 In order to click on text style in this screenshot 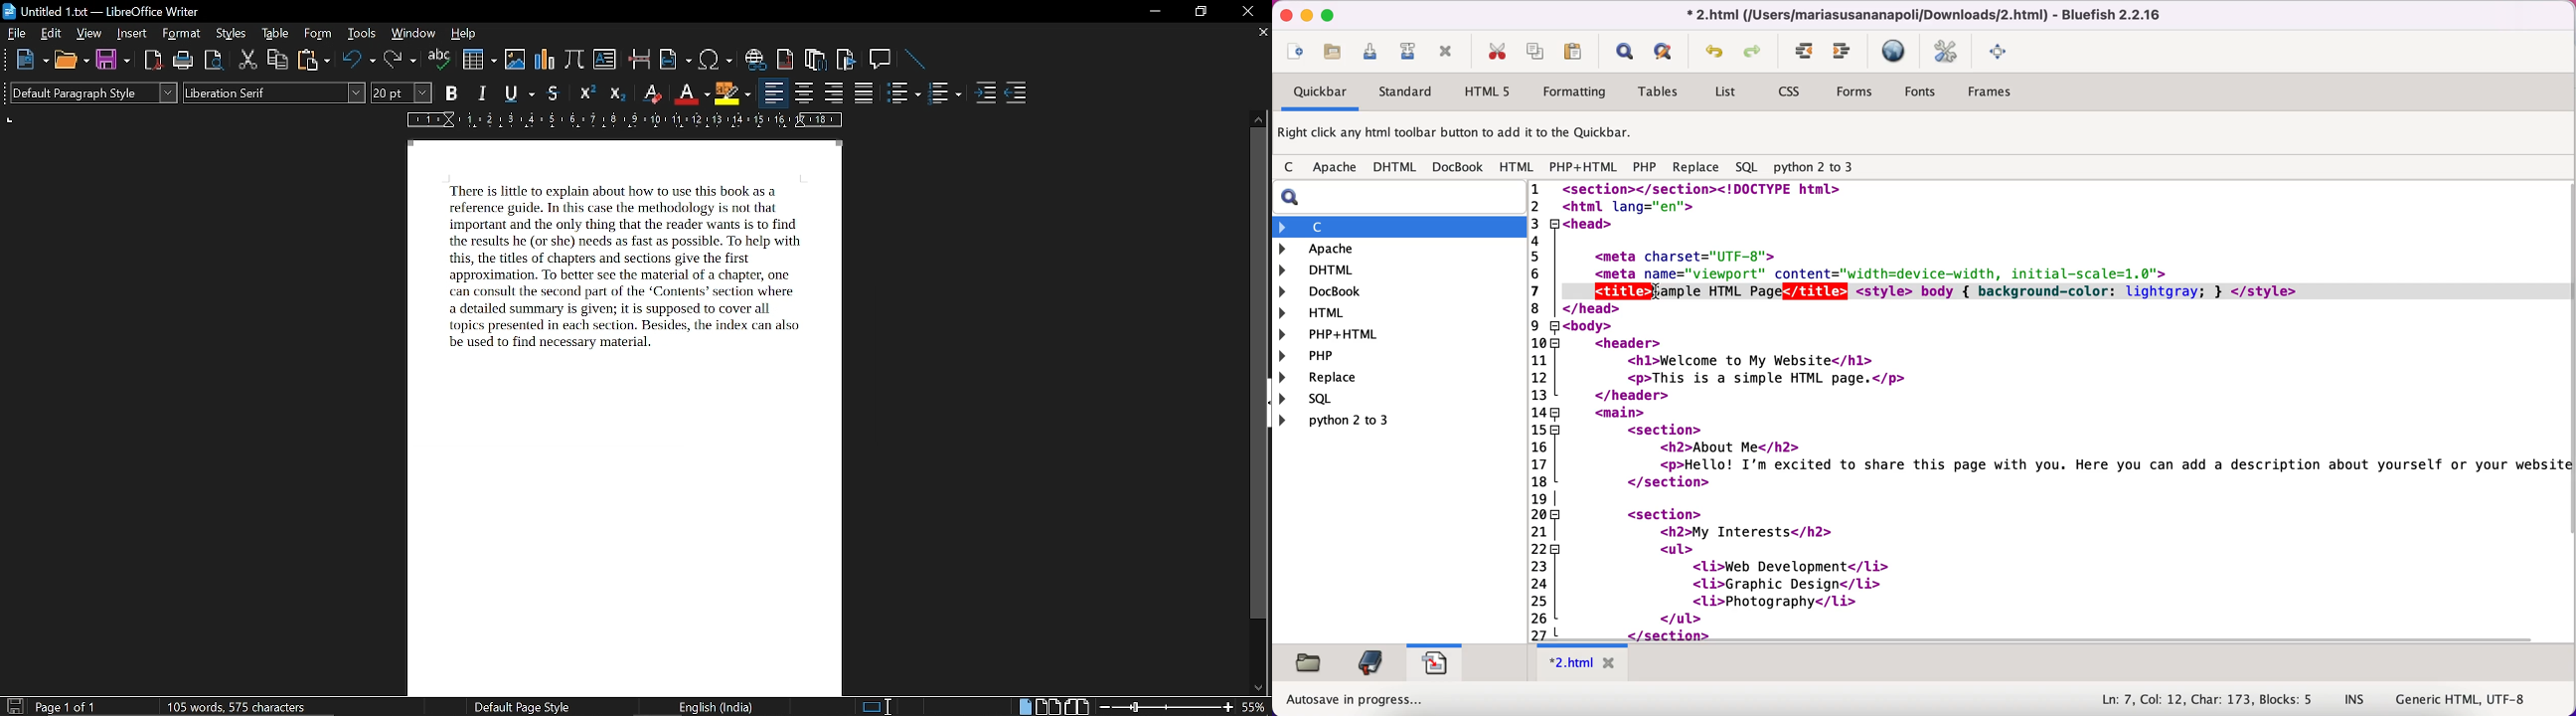, I will do `click(275, 92)`.